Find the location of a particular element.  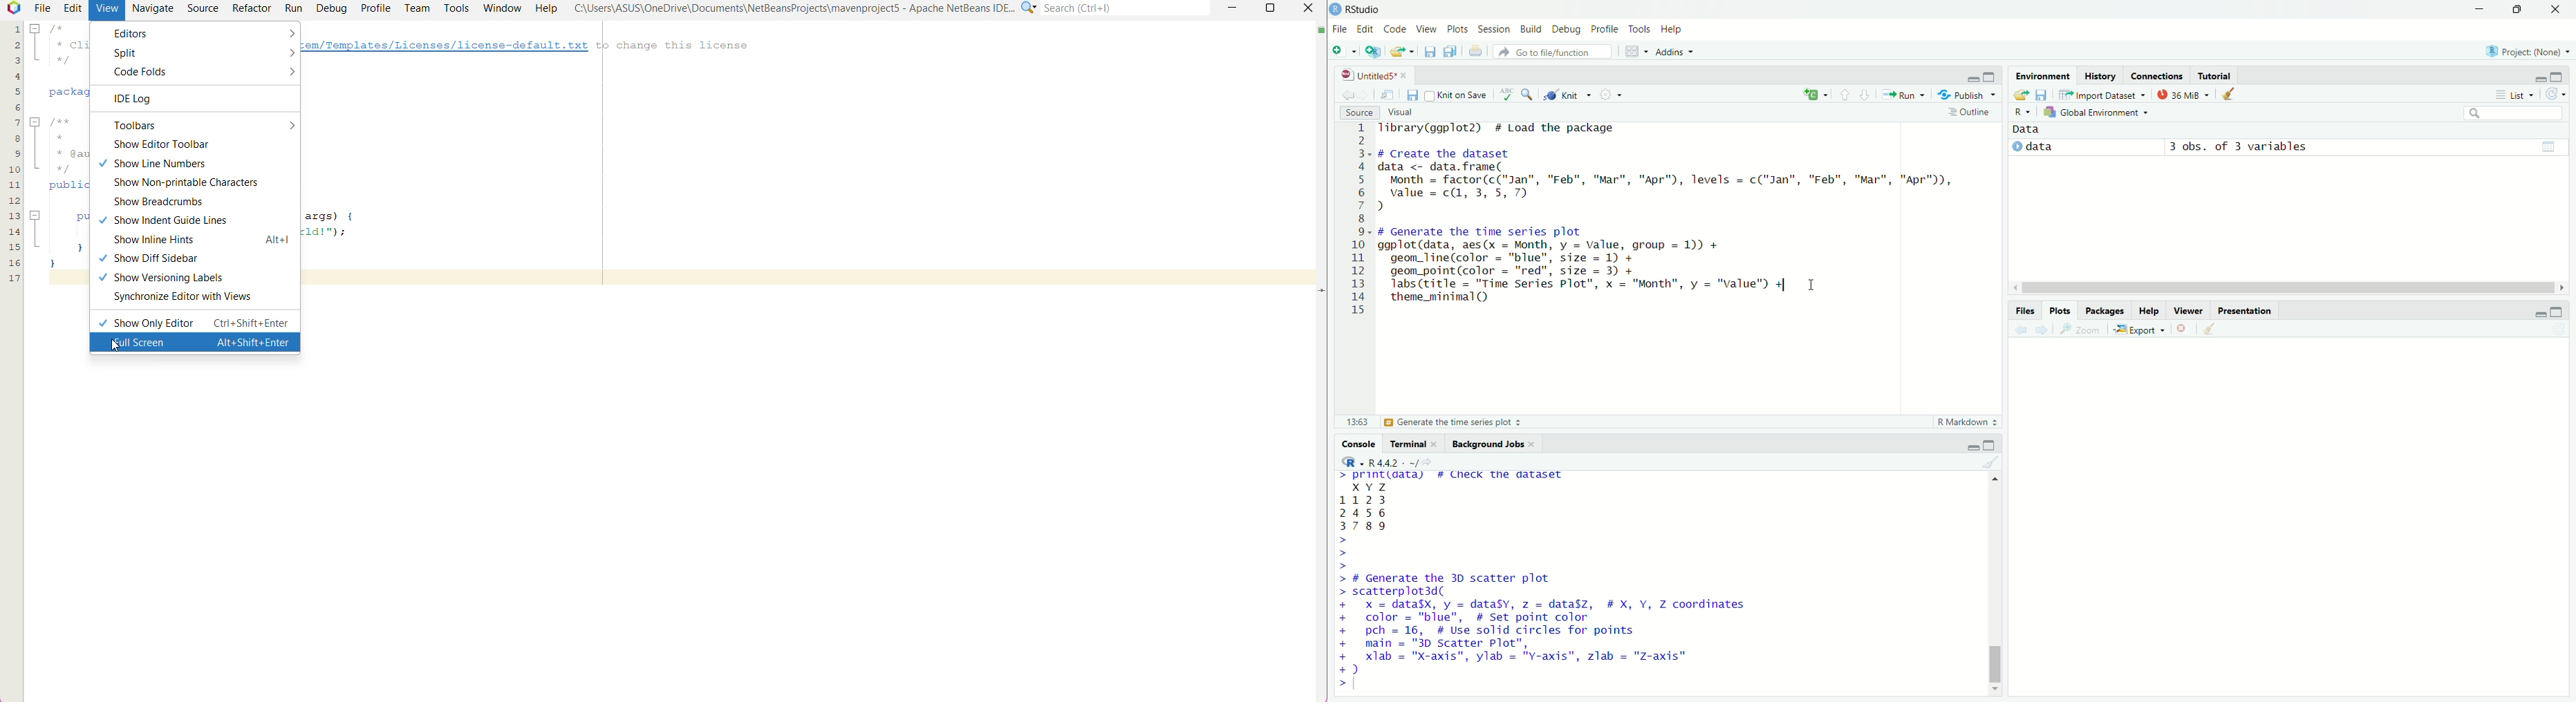

RStudio is located at coordinates (1368, 9).